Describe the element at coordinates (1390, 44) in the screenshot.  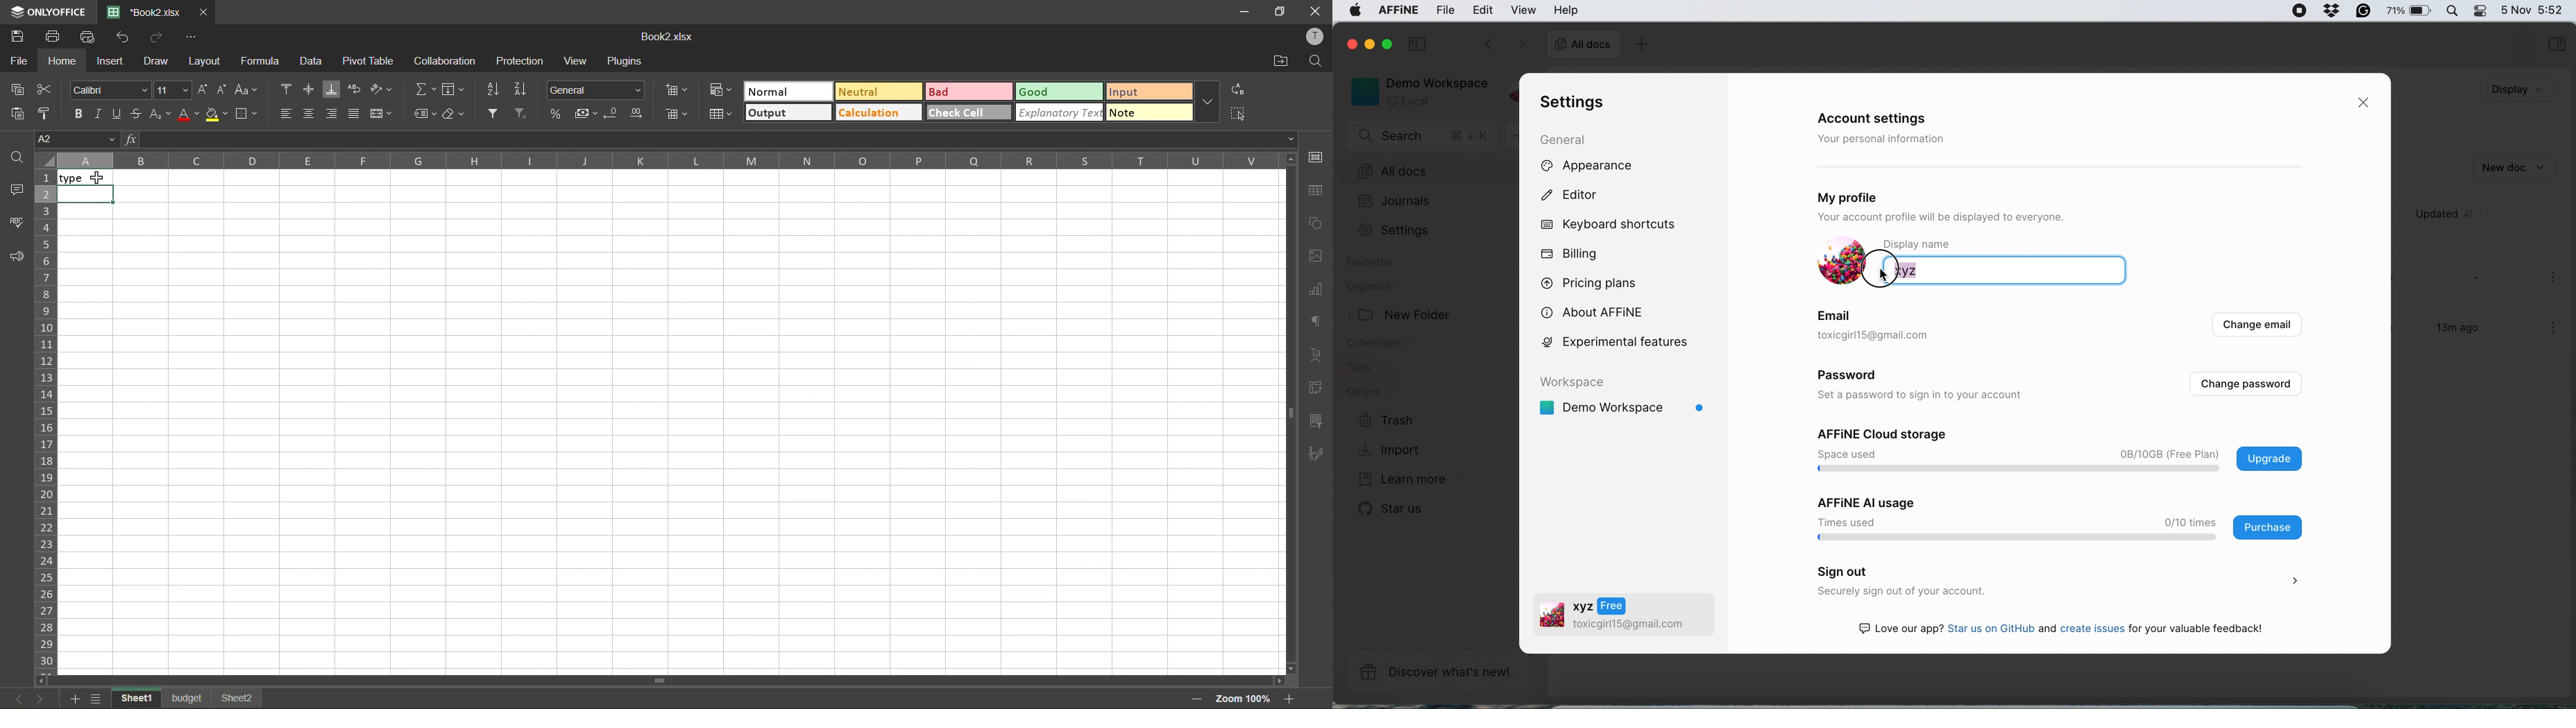
I see `maximise` at that location.